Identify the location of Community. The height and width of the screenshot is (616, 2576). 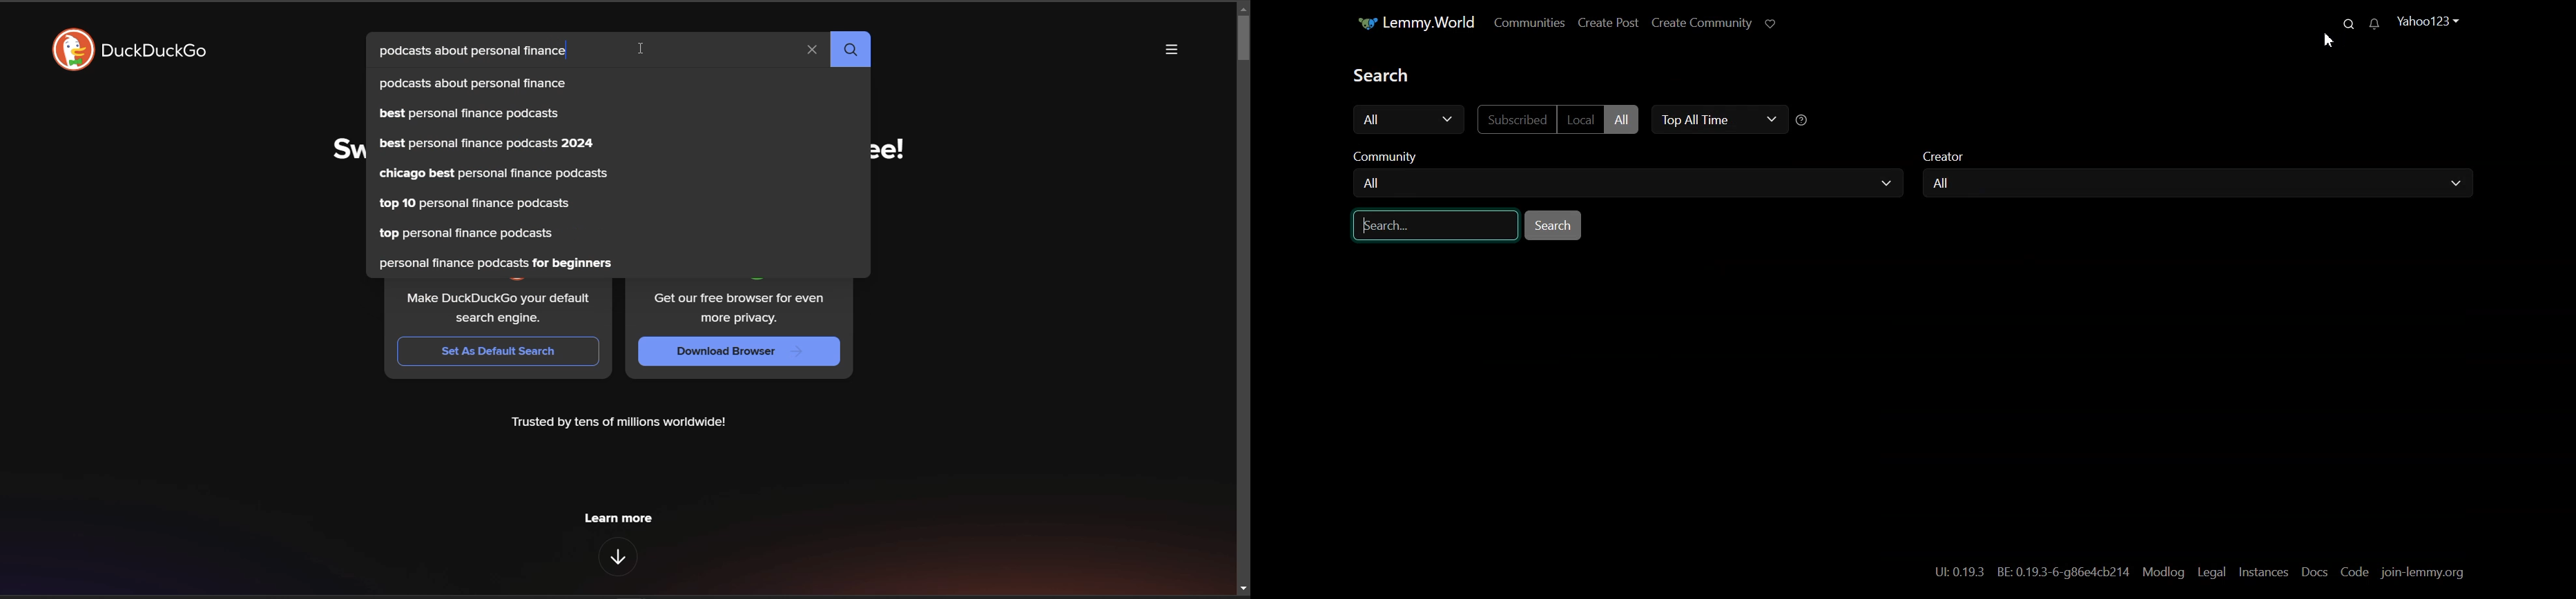
(1387, 153).